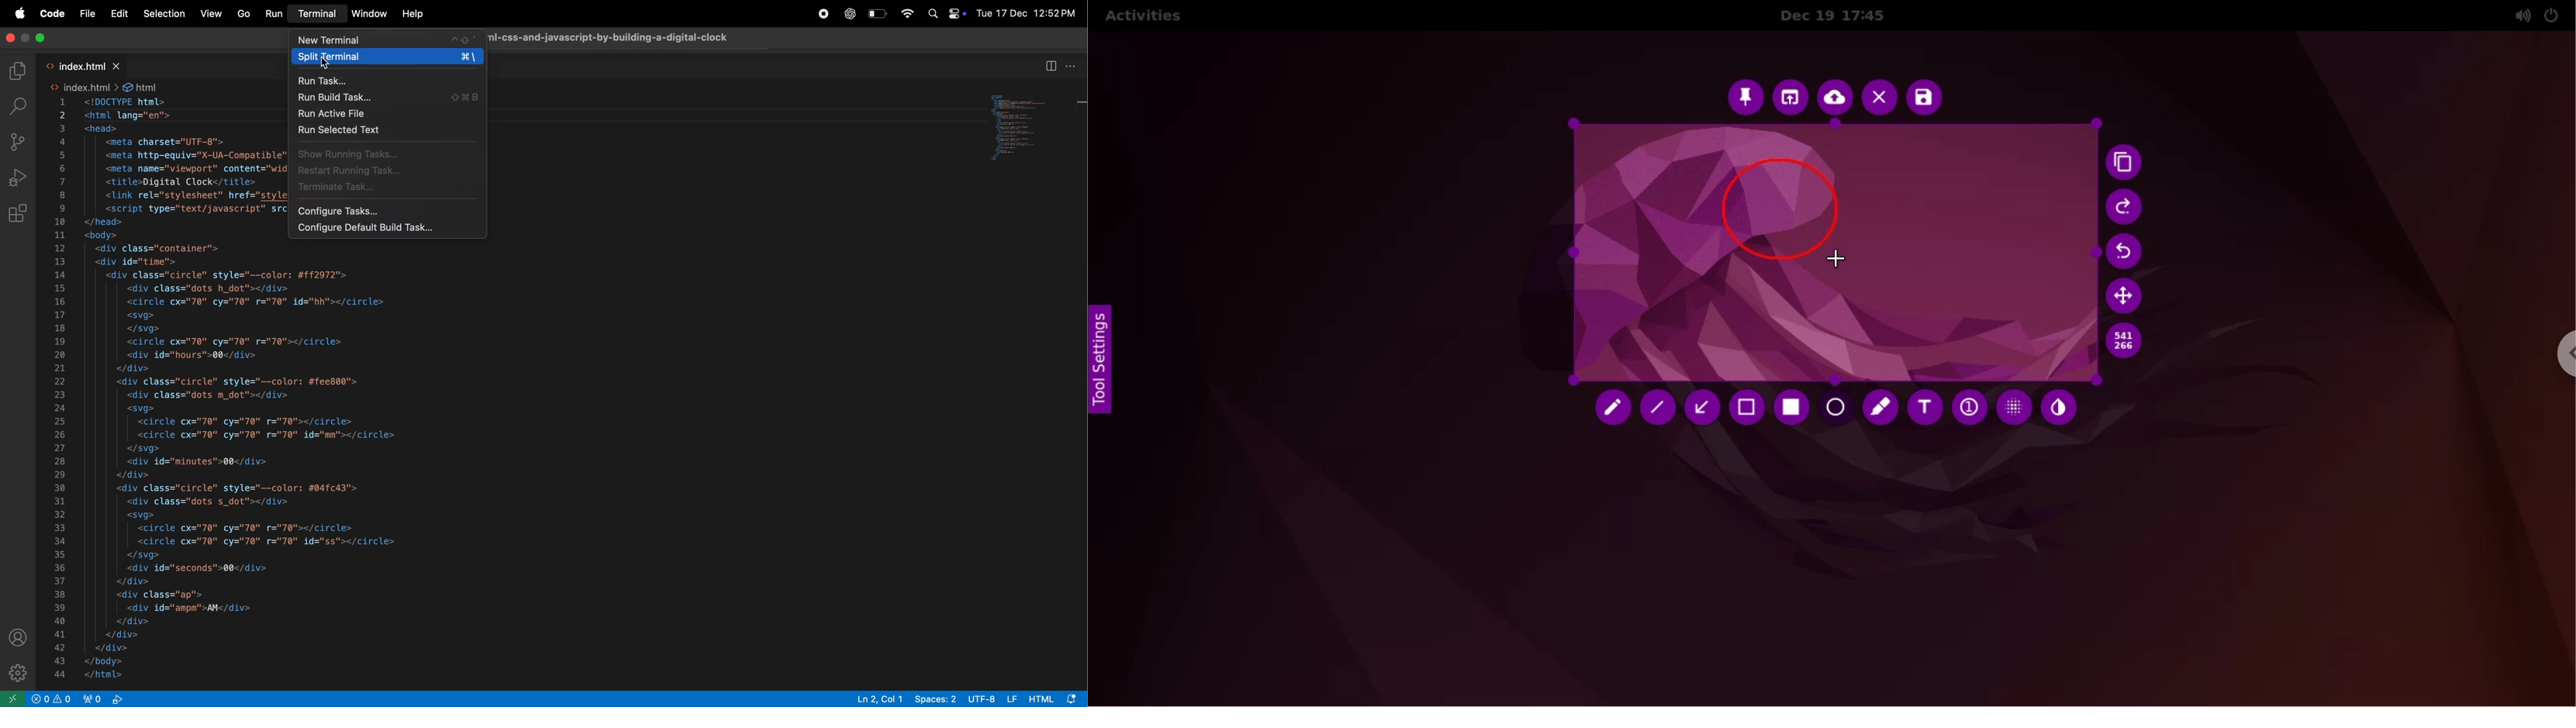 The width and height of the screenshot is (2576, 728). Describe the element at coordinates (820, 13) in the screenshot. I see `record` at that location.